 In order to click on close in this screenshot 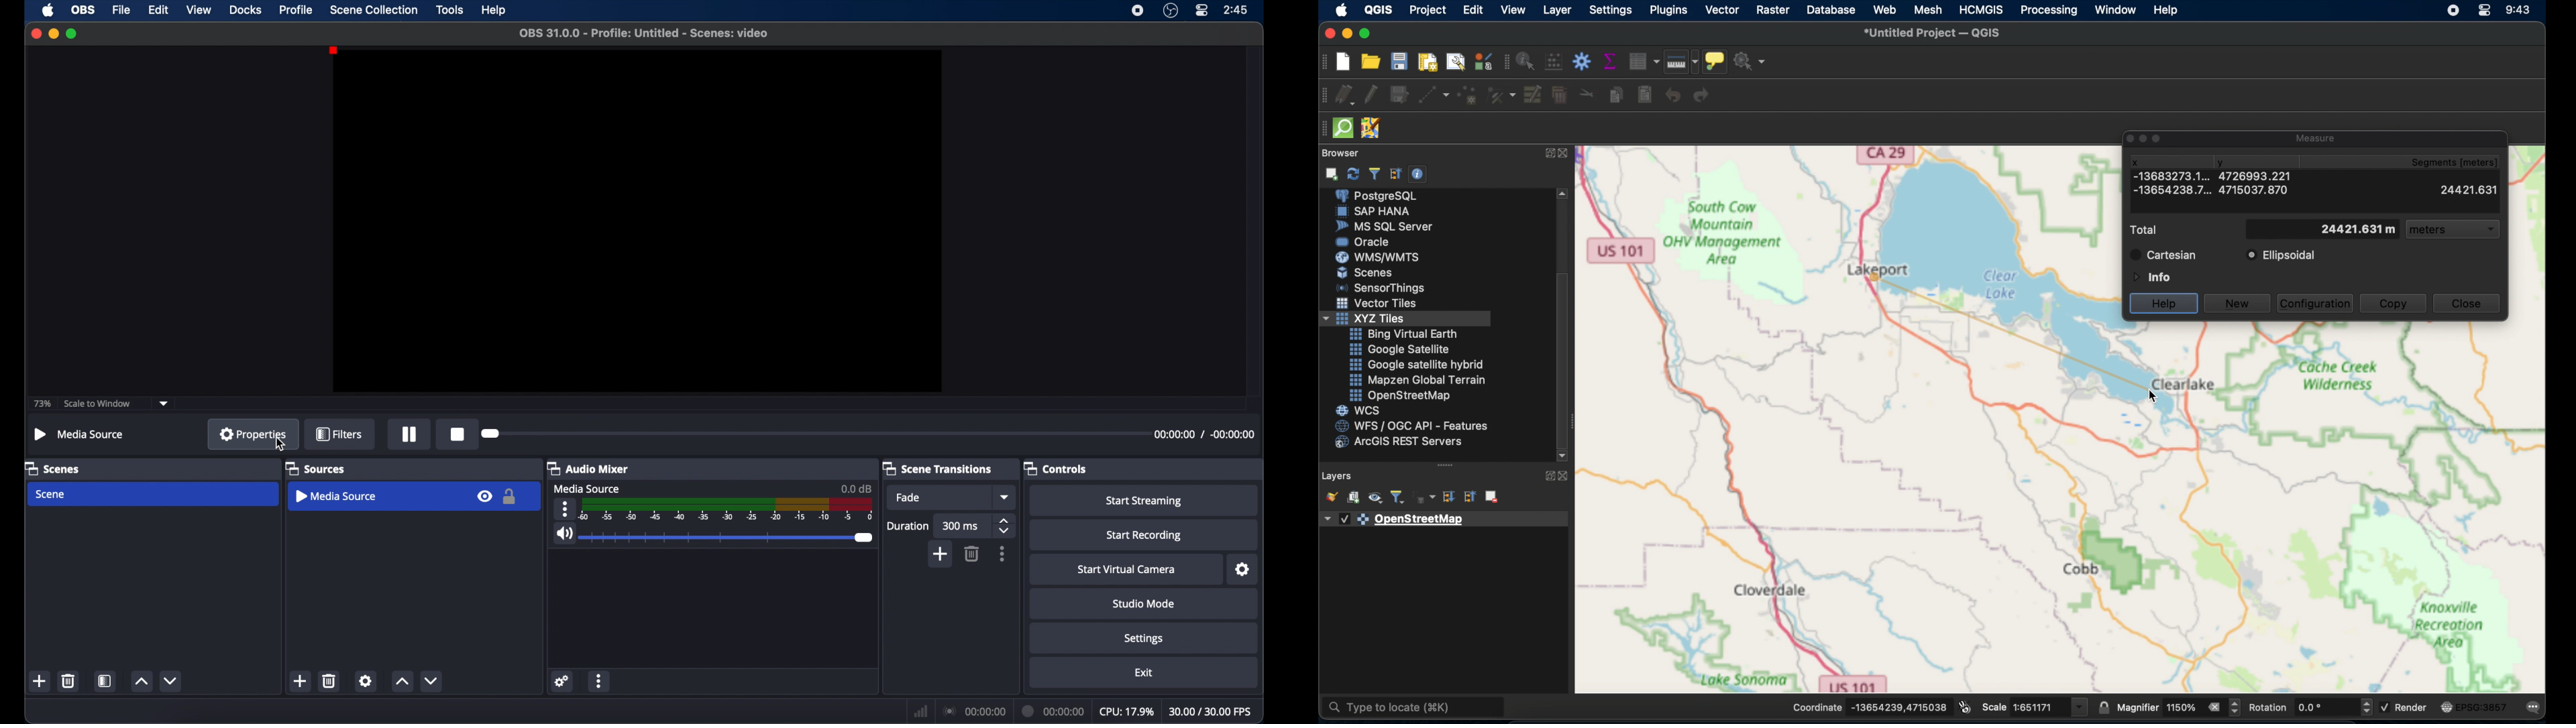, I will do `click(34, 33)`.